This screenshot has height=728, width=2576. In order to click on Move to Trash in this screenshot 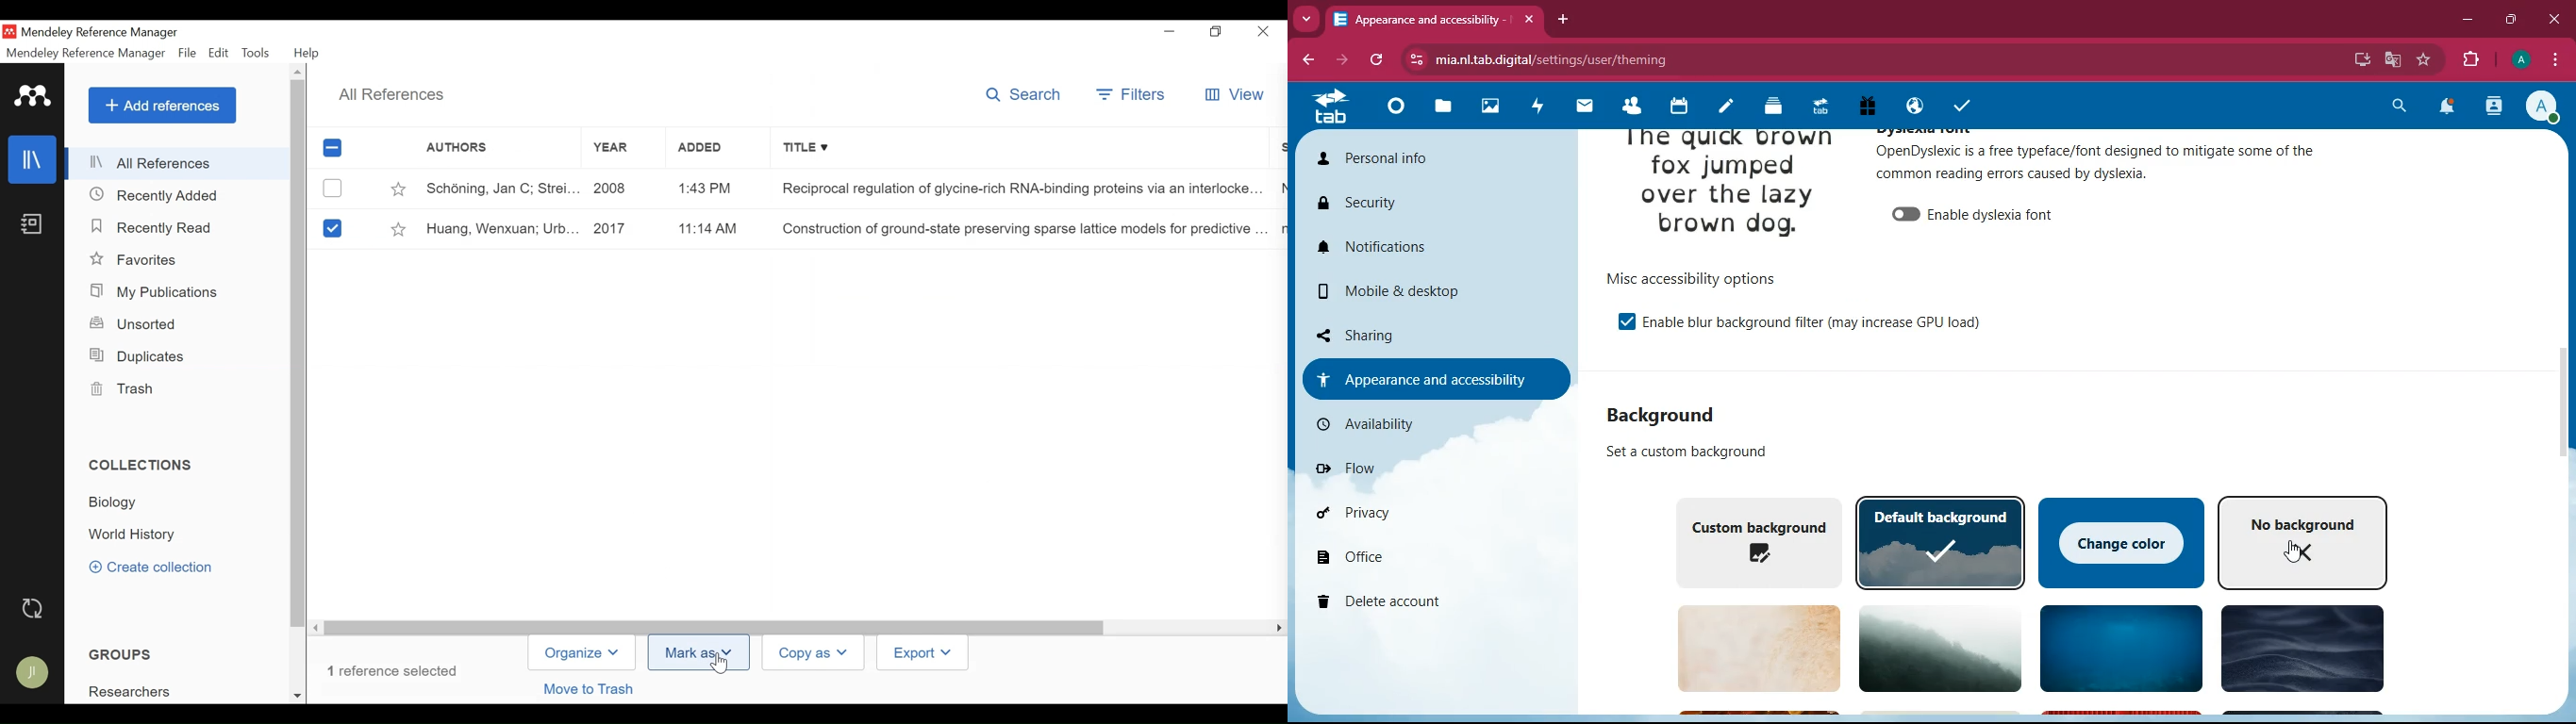, I will do `click(591, 688)`.